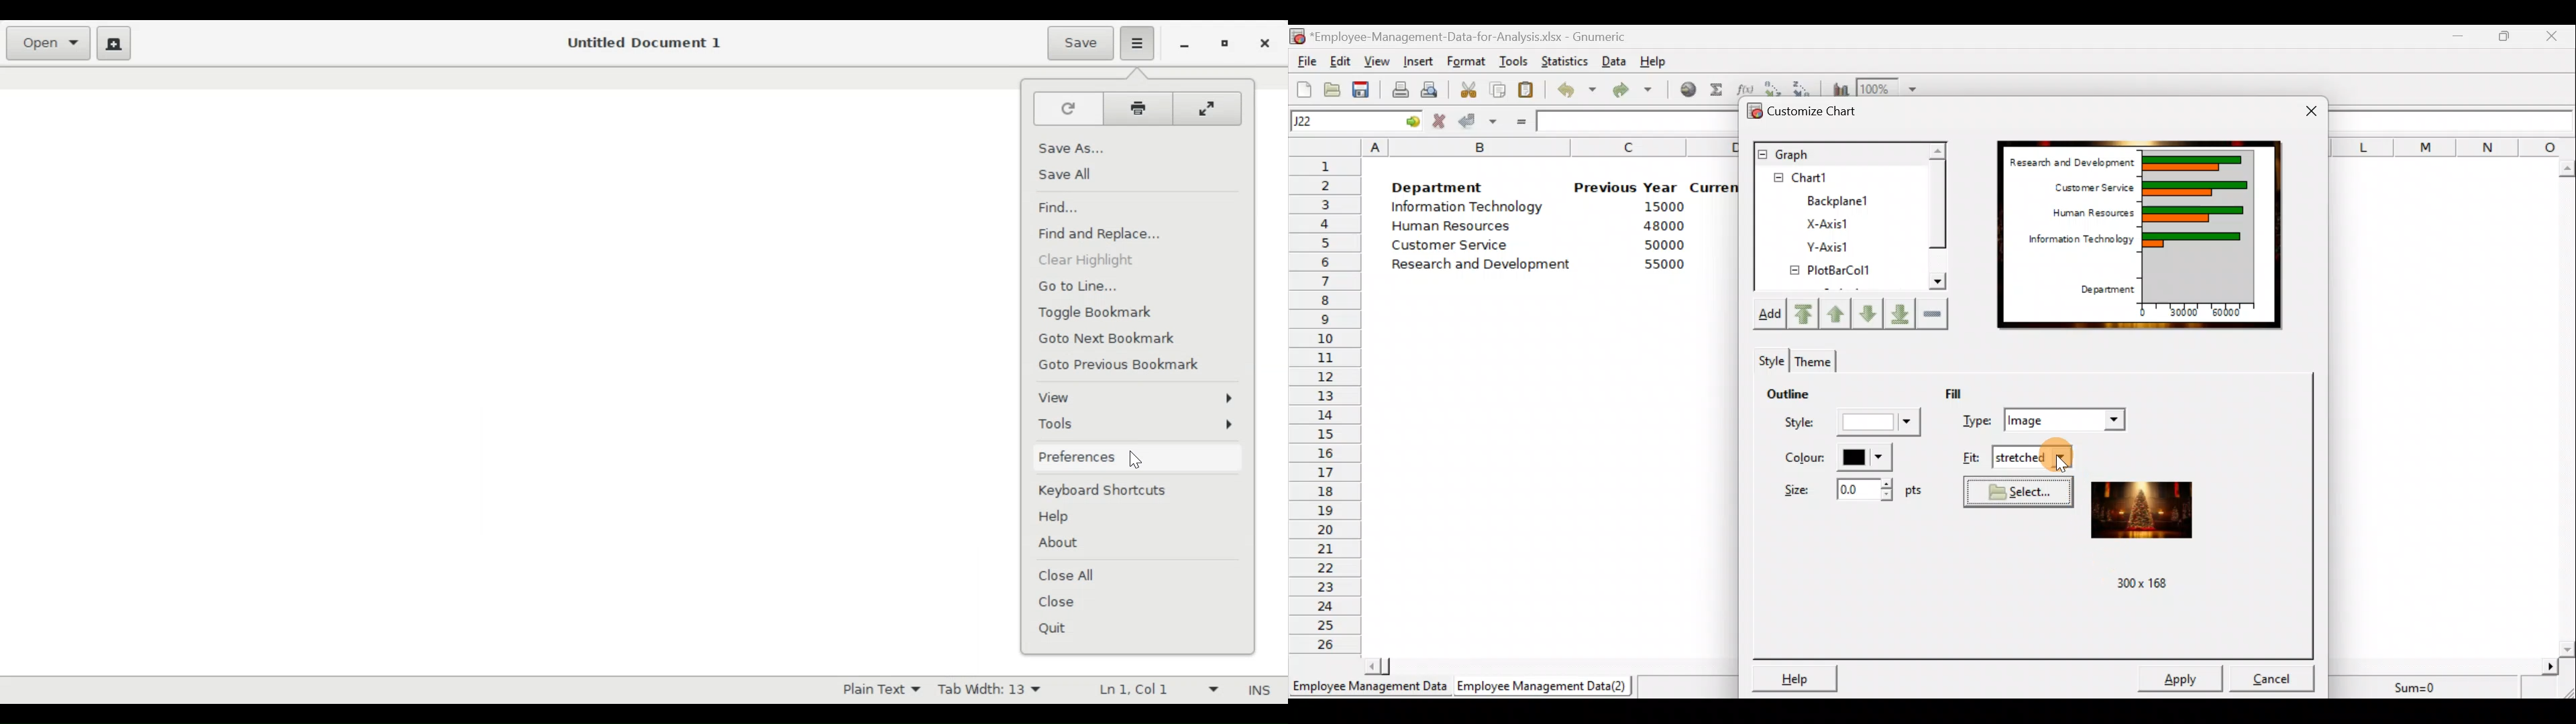 This screenshot has width=2576, height=728. Describe the element at coordinates (1660, 209) in the screenshot. I see `15000` at that location.